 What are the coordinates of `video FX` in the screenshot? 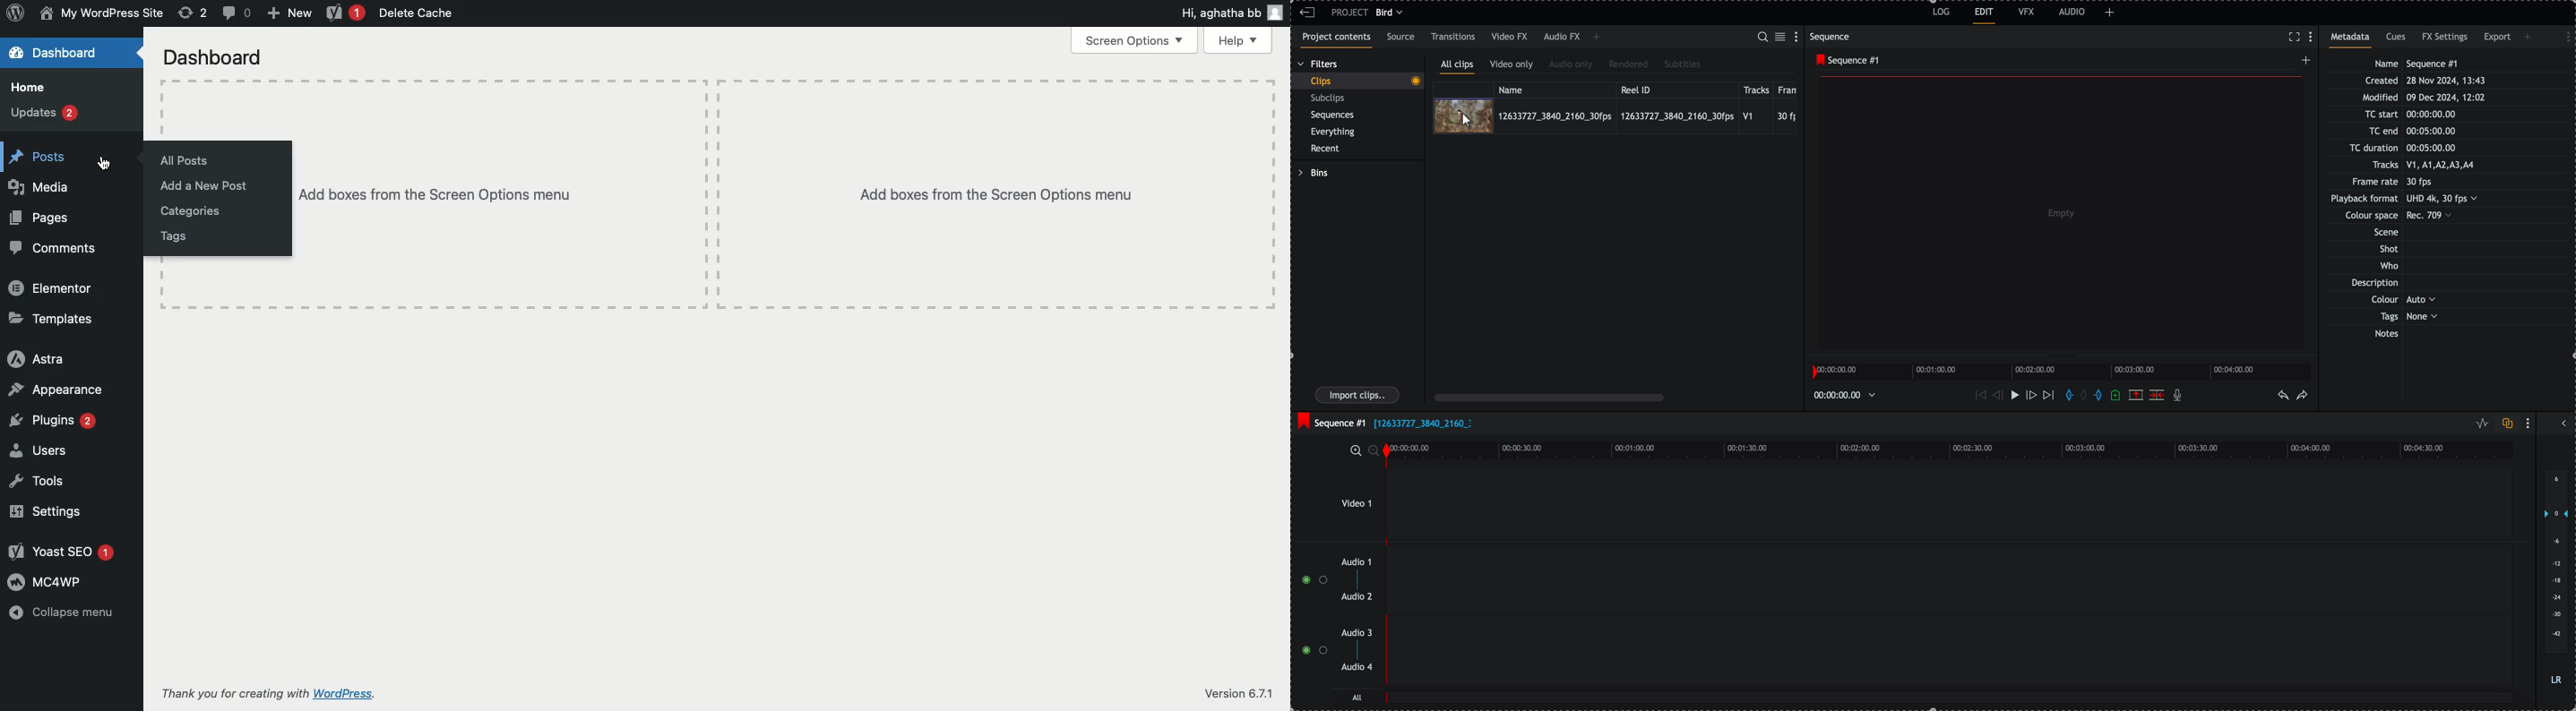 It's located at (1511, 37).